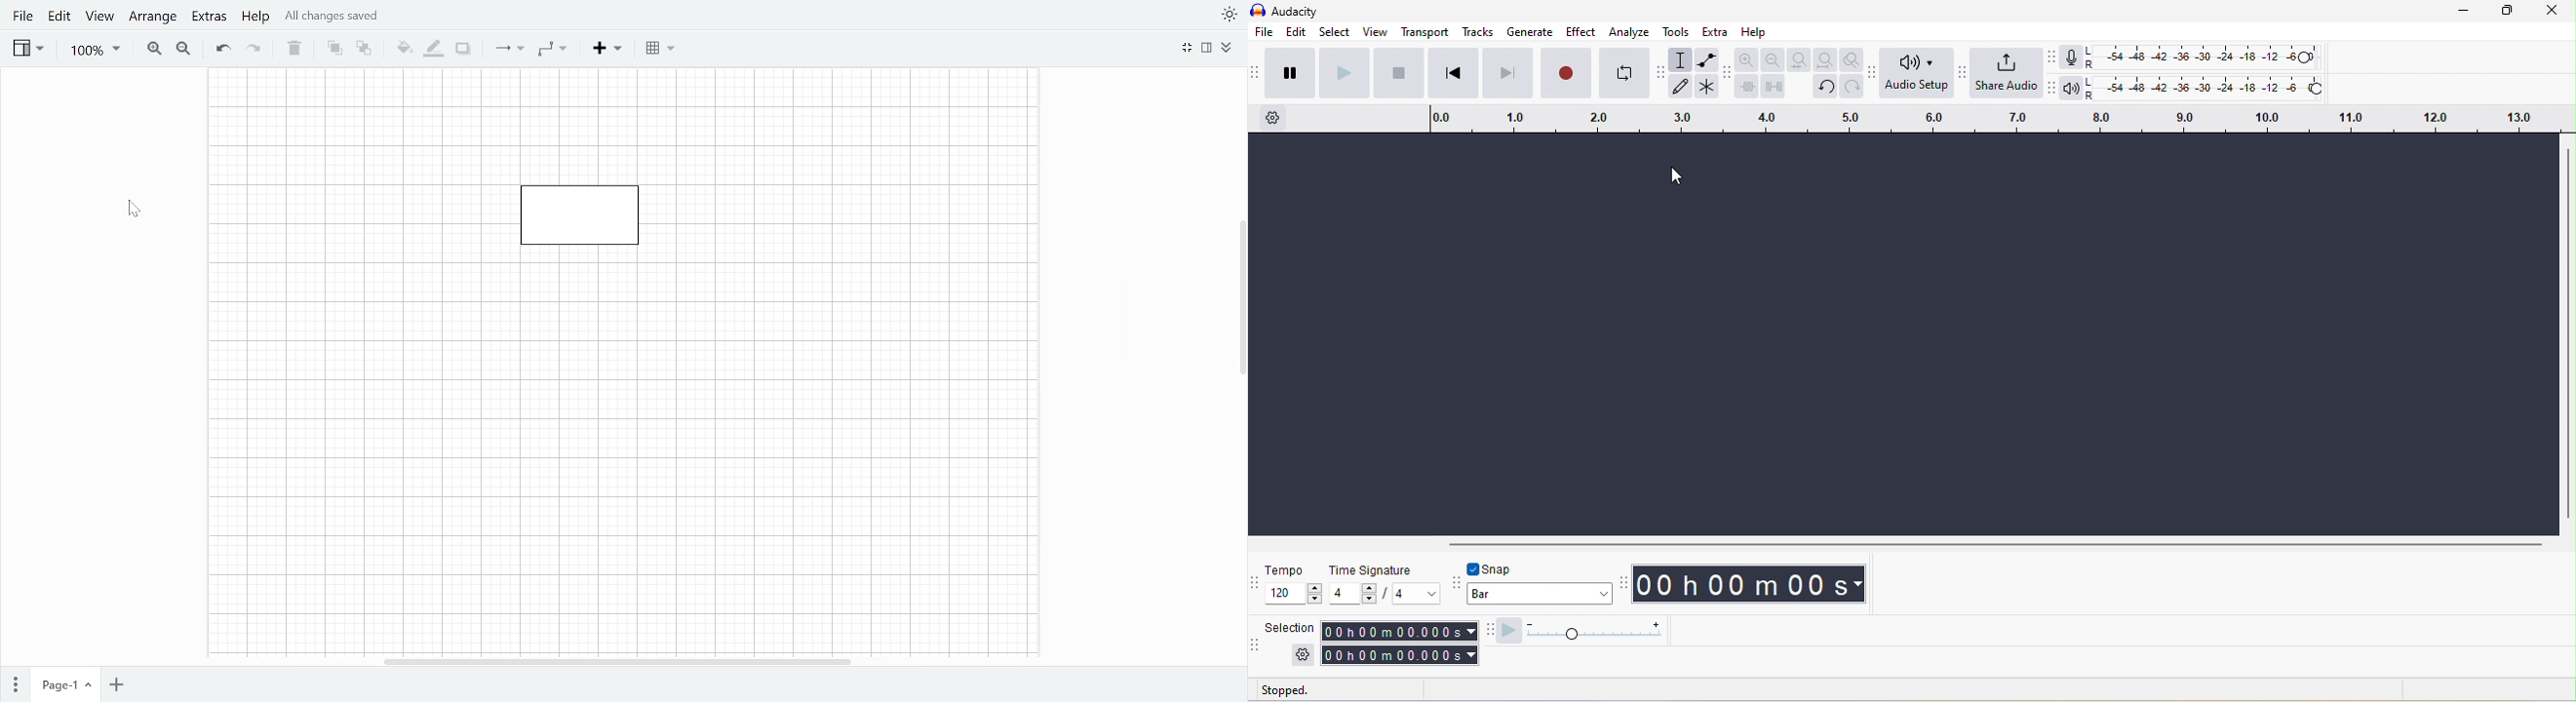  Describe the element at coordinates (1708, 86) in the screenshot. I see `multi tool` at that location.